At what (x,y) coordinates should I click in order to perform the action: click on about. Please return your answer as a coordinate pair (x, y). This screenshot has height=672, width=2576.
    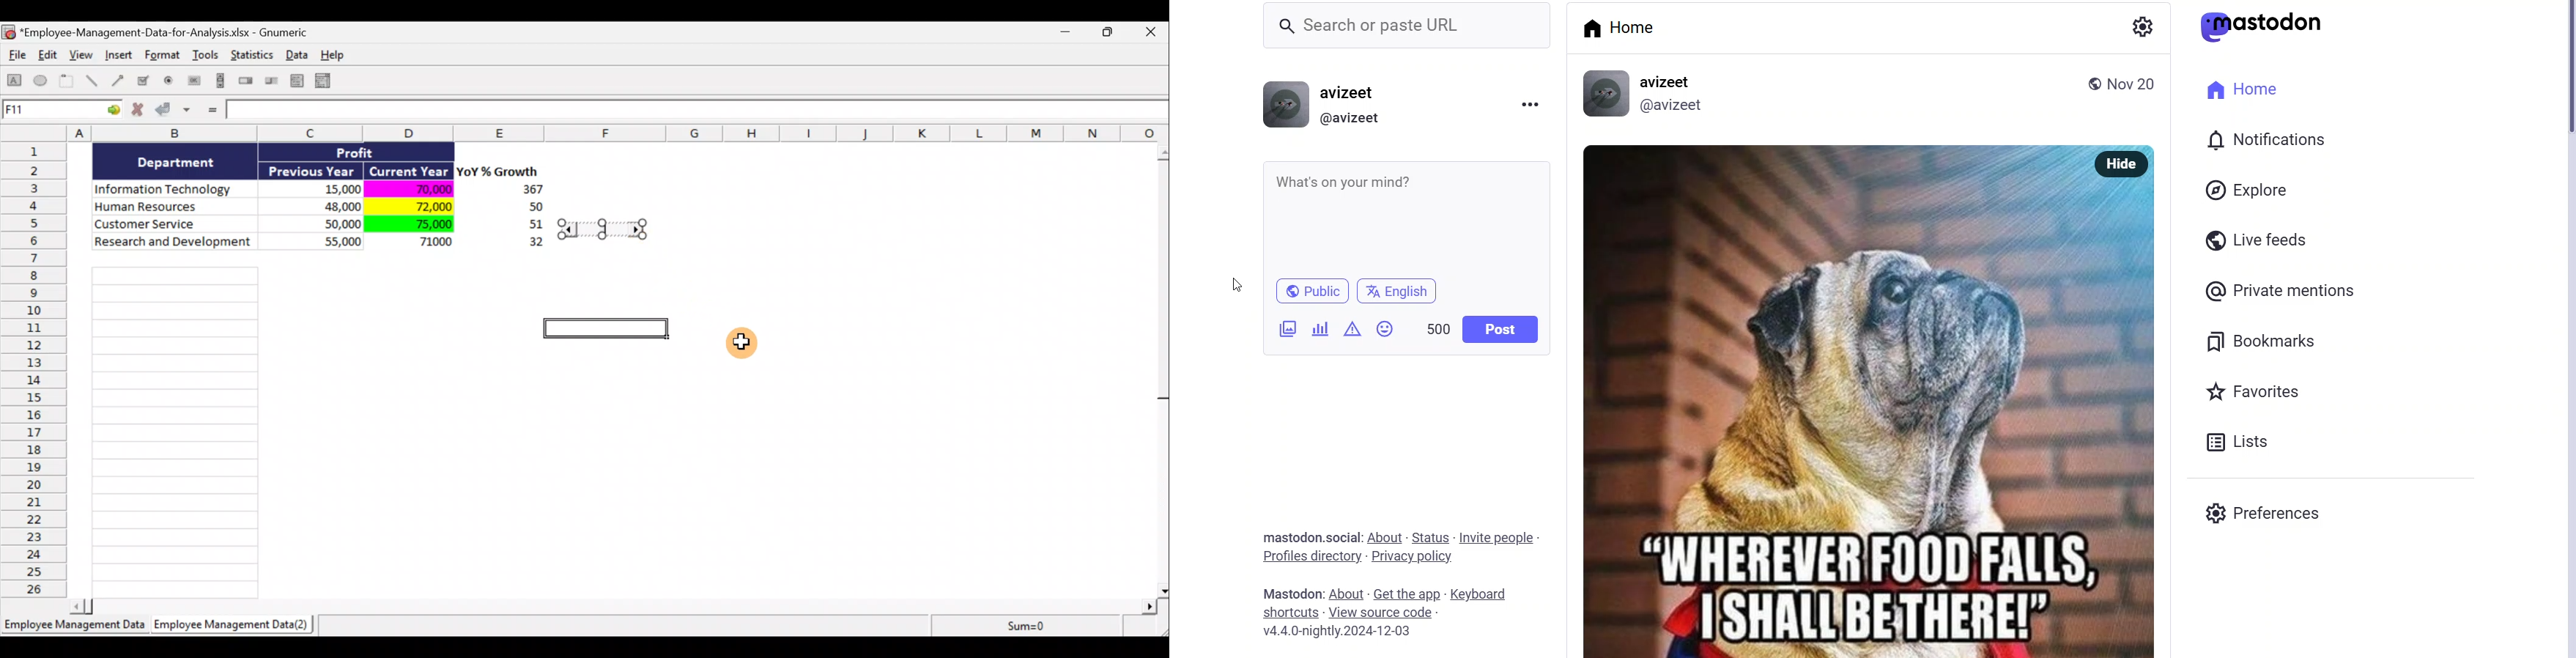
    Looking at the image, I should click on (1347, 592).